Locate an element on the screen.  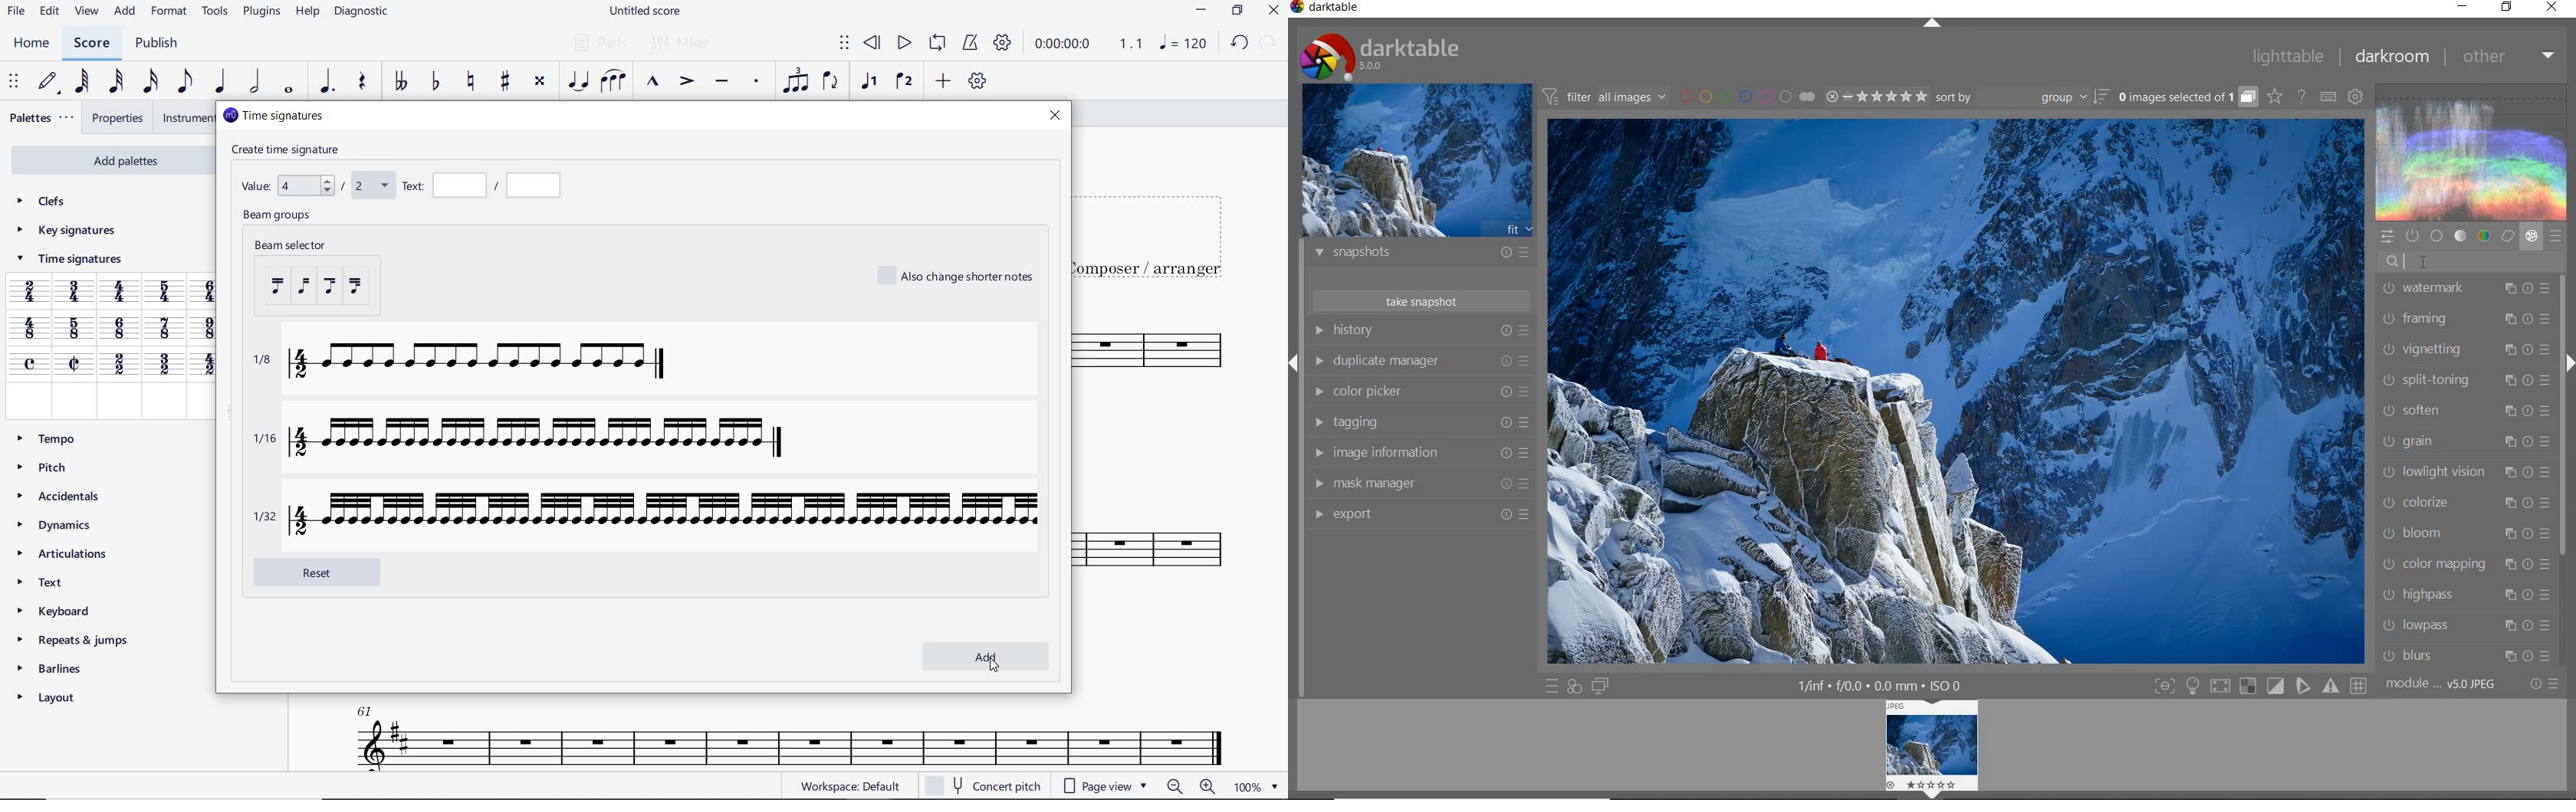
3/4 is located at coordinates (76, 293).